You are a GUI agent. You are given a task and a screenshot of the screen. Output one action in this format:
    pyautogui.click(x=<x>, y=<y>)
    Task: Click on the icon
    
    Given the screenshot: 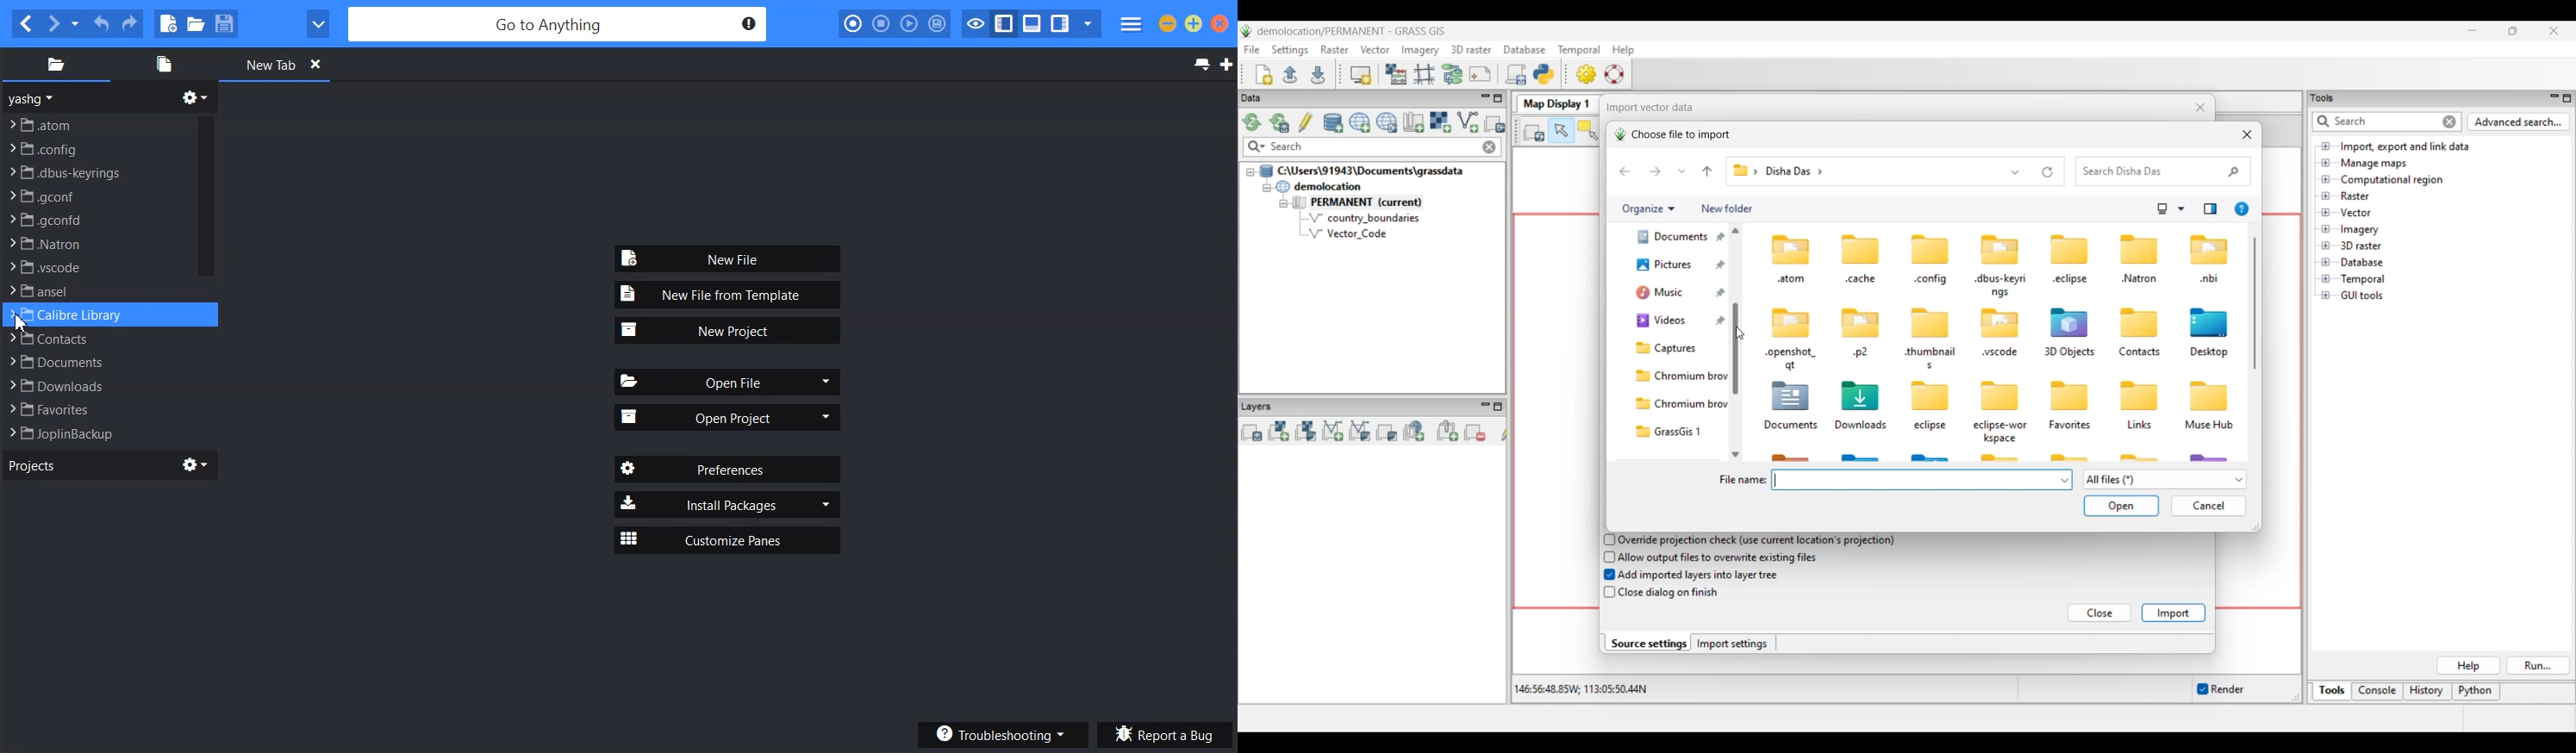 What is the action you would take?
    pyautogui.click(x=2210, y=395)
    